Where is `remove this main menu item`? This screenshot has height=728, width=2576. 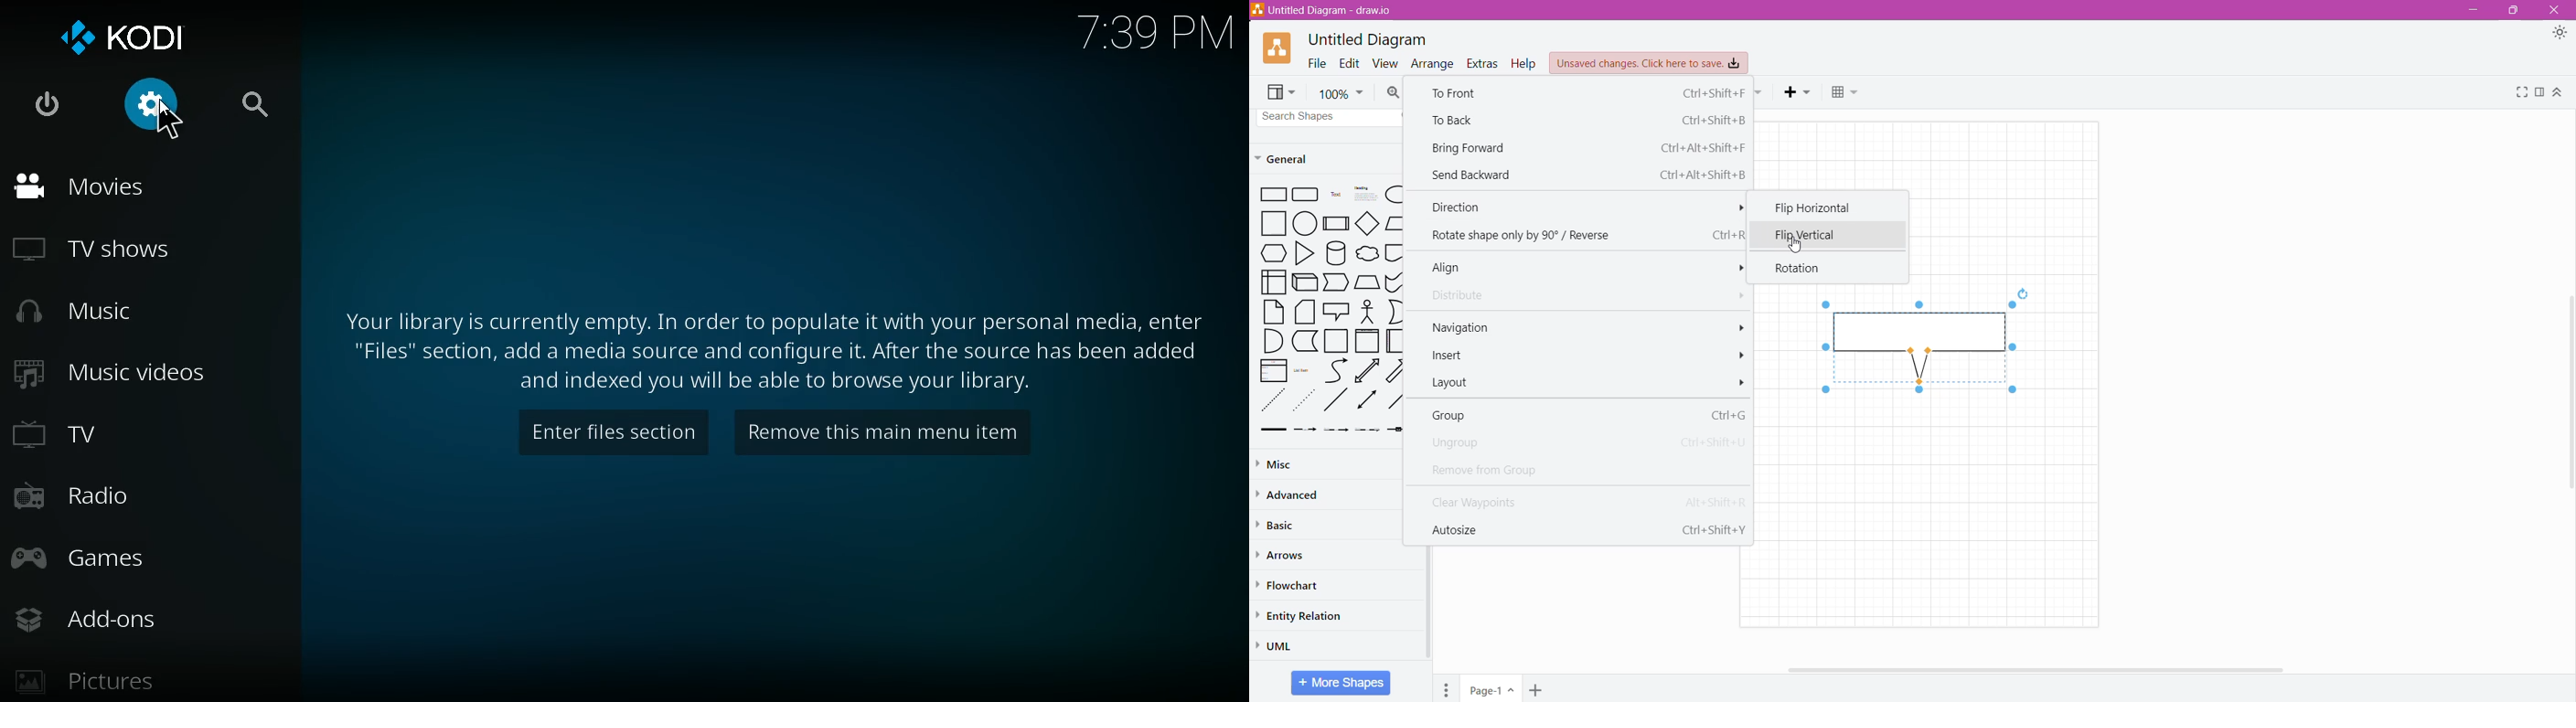 remove this main menu item is located at coordinates (900, 432).